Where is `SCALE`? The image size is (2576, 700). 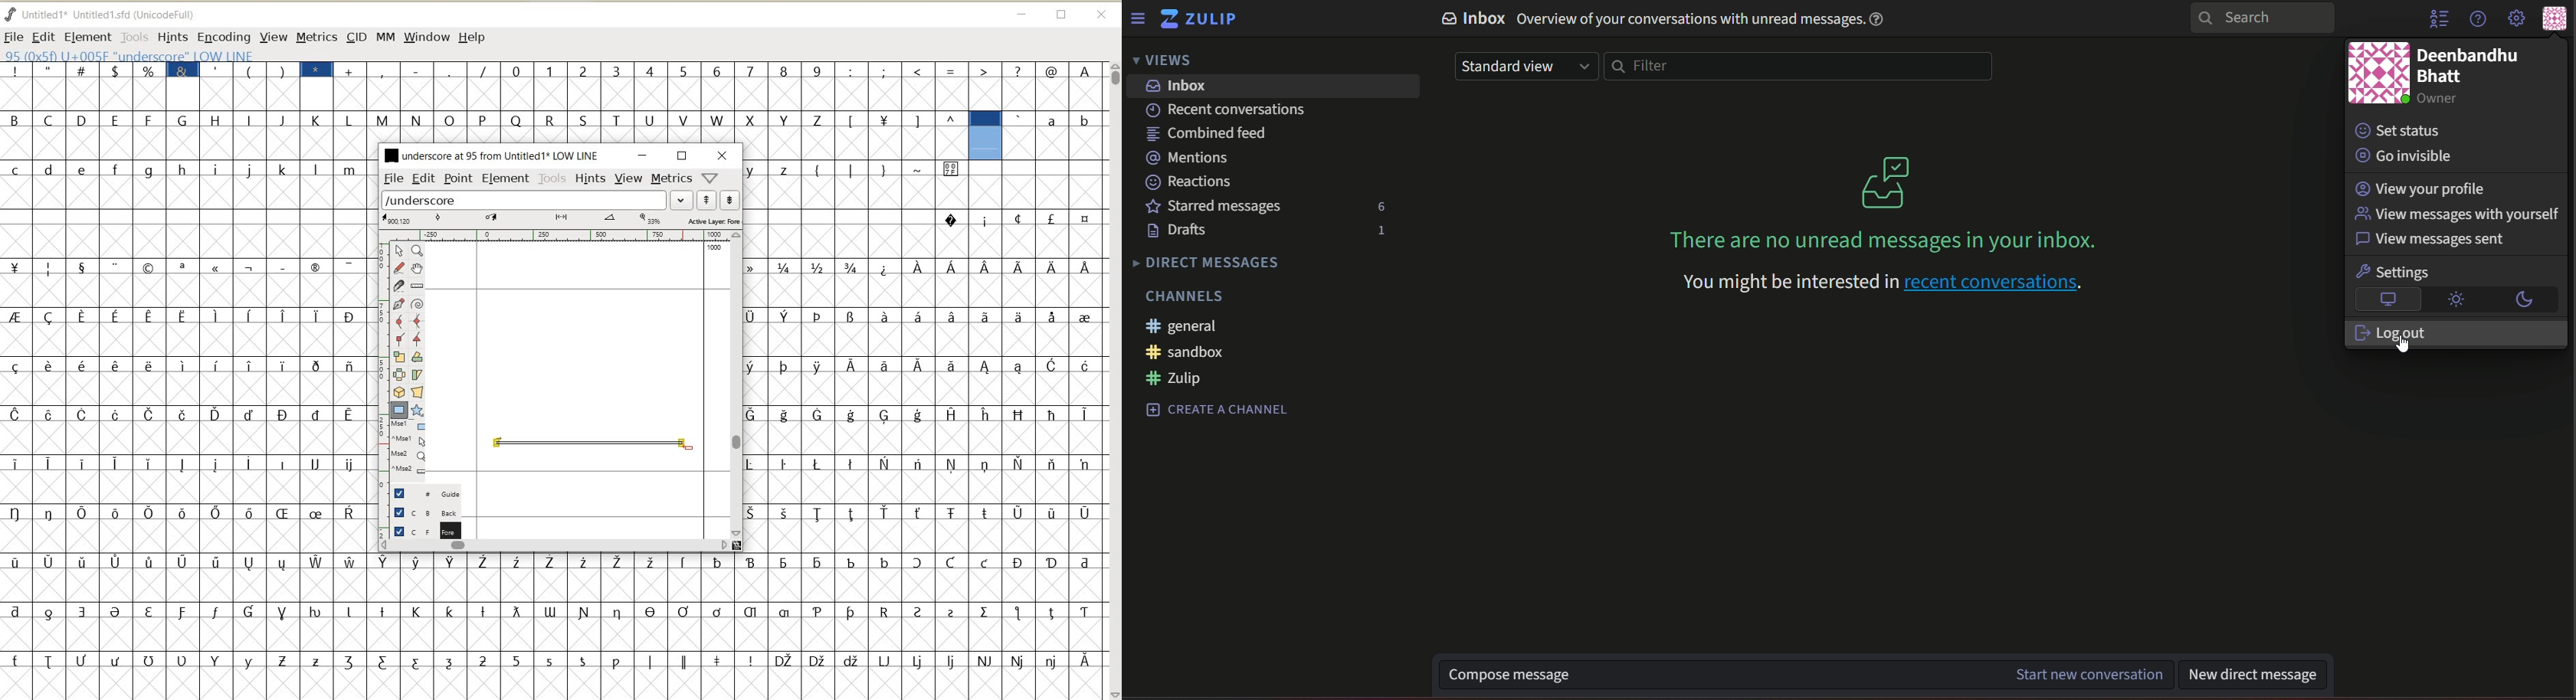
SCALE is located at coordinates (380, 360).